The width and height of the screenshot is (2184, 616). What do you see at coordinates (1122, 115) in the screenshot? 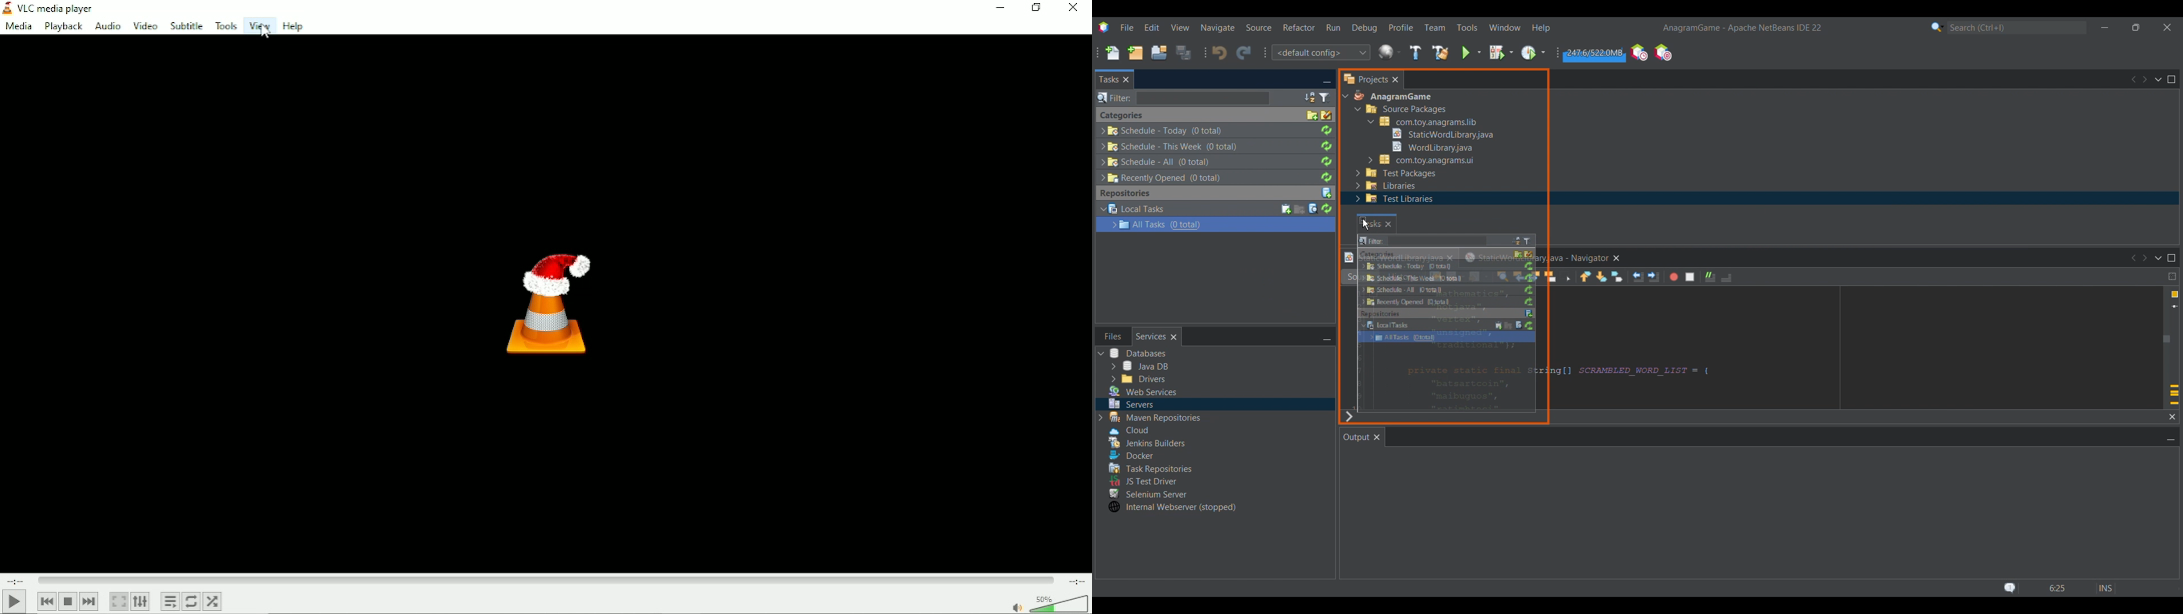
I see `Section title` at bounding box center [1122, 115].